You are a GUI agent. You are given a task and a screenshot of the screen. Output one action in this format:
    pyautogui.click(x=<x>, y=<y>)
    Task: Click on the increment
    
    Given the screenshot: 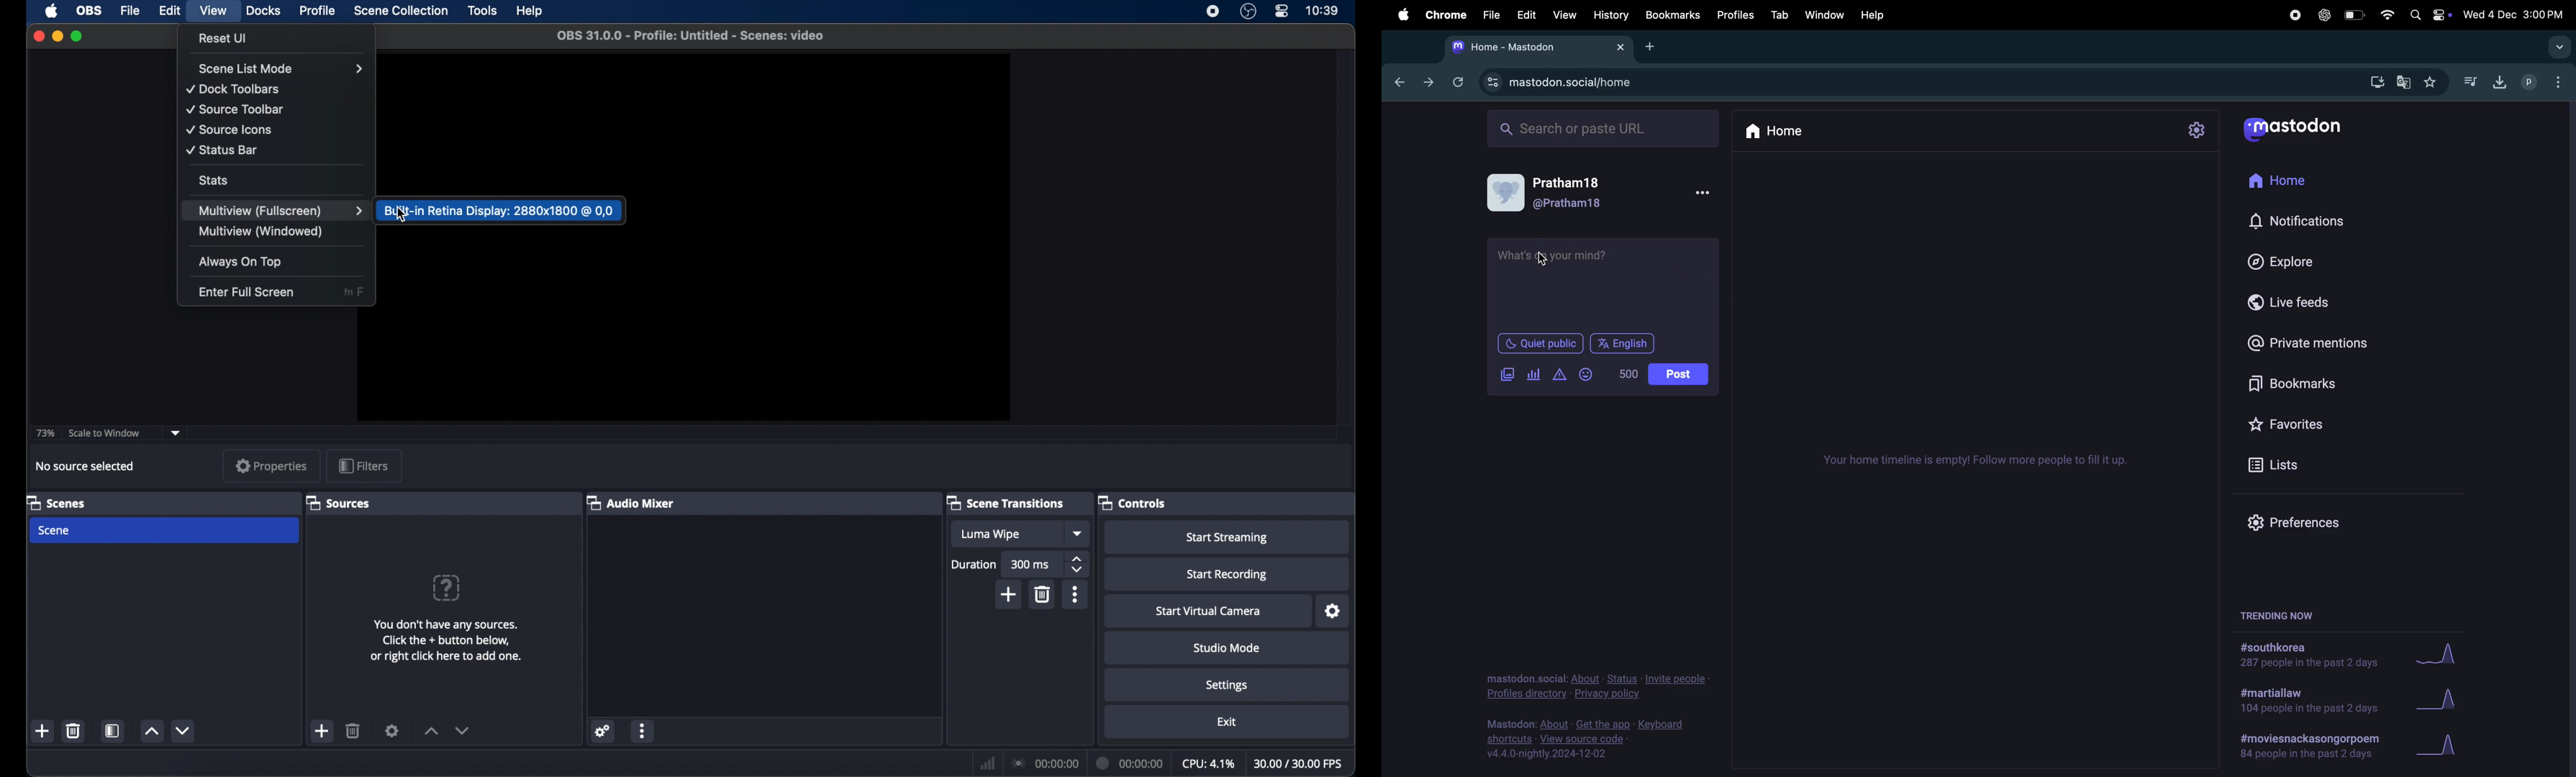 What is the action you would take?
    pyautogui.click(x=152, y=731)
    